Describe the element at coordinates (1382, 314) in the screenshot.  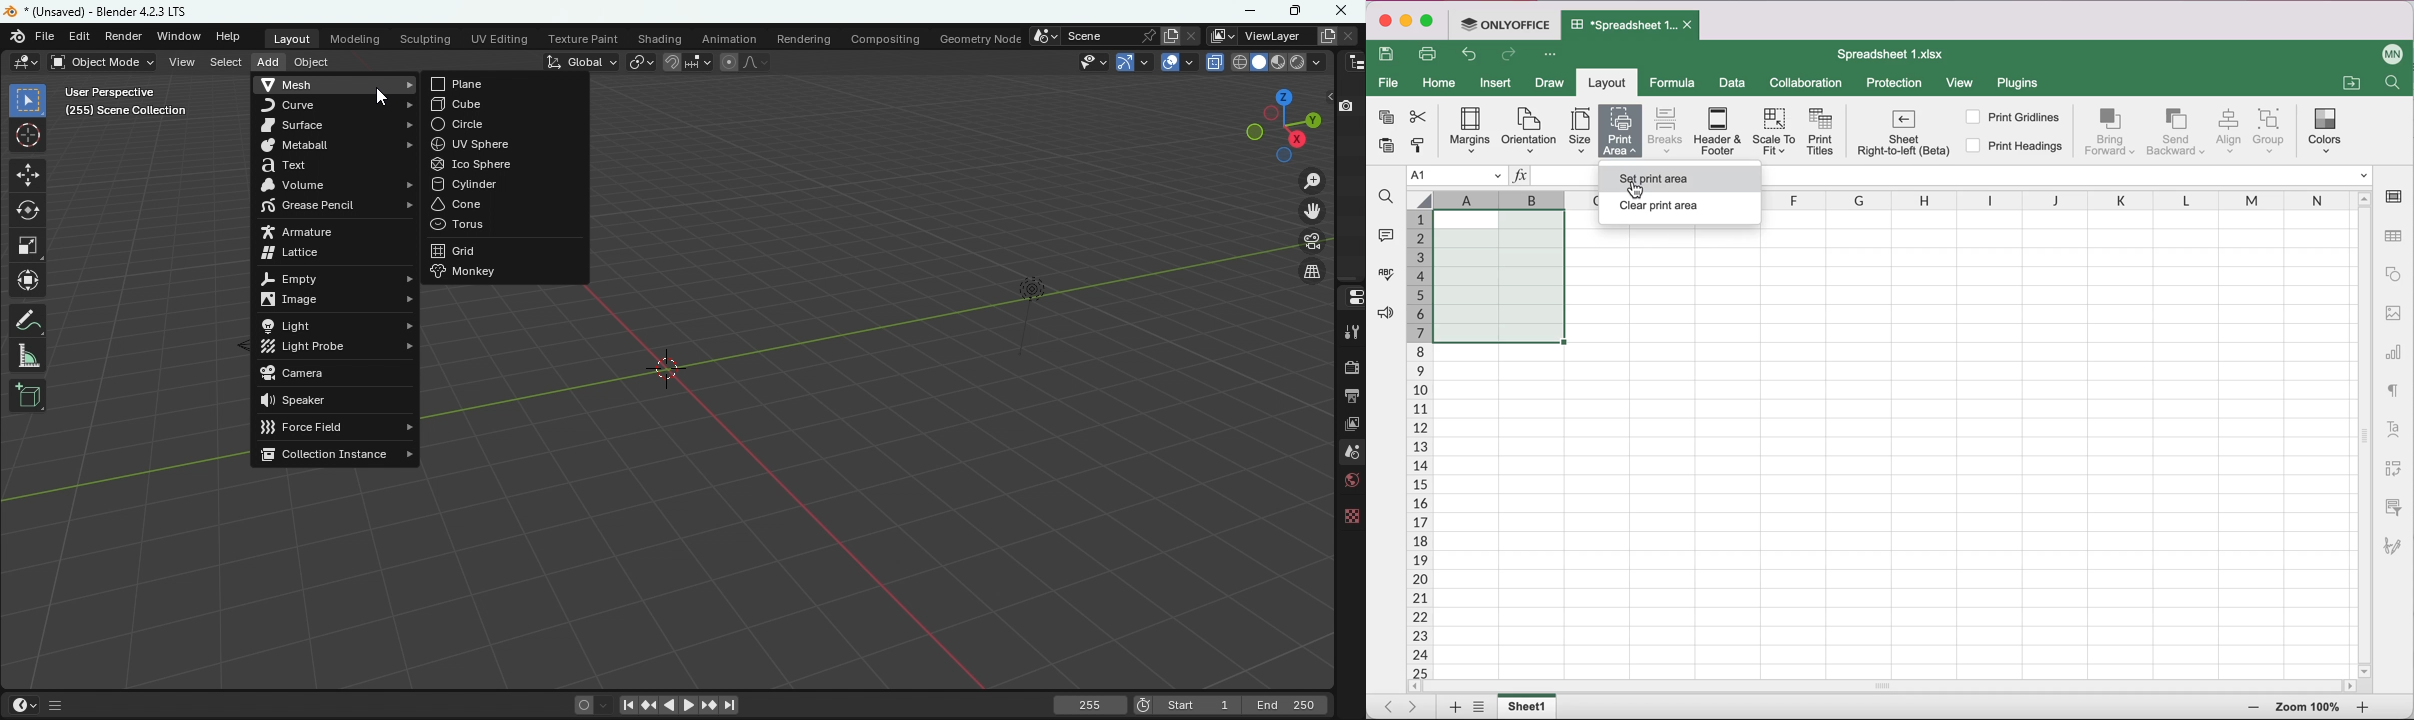
I see `feedback and support` at that location.